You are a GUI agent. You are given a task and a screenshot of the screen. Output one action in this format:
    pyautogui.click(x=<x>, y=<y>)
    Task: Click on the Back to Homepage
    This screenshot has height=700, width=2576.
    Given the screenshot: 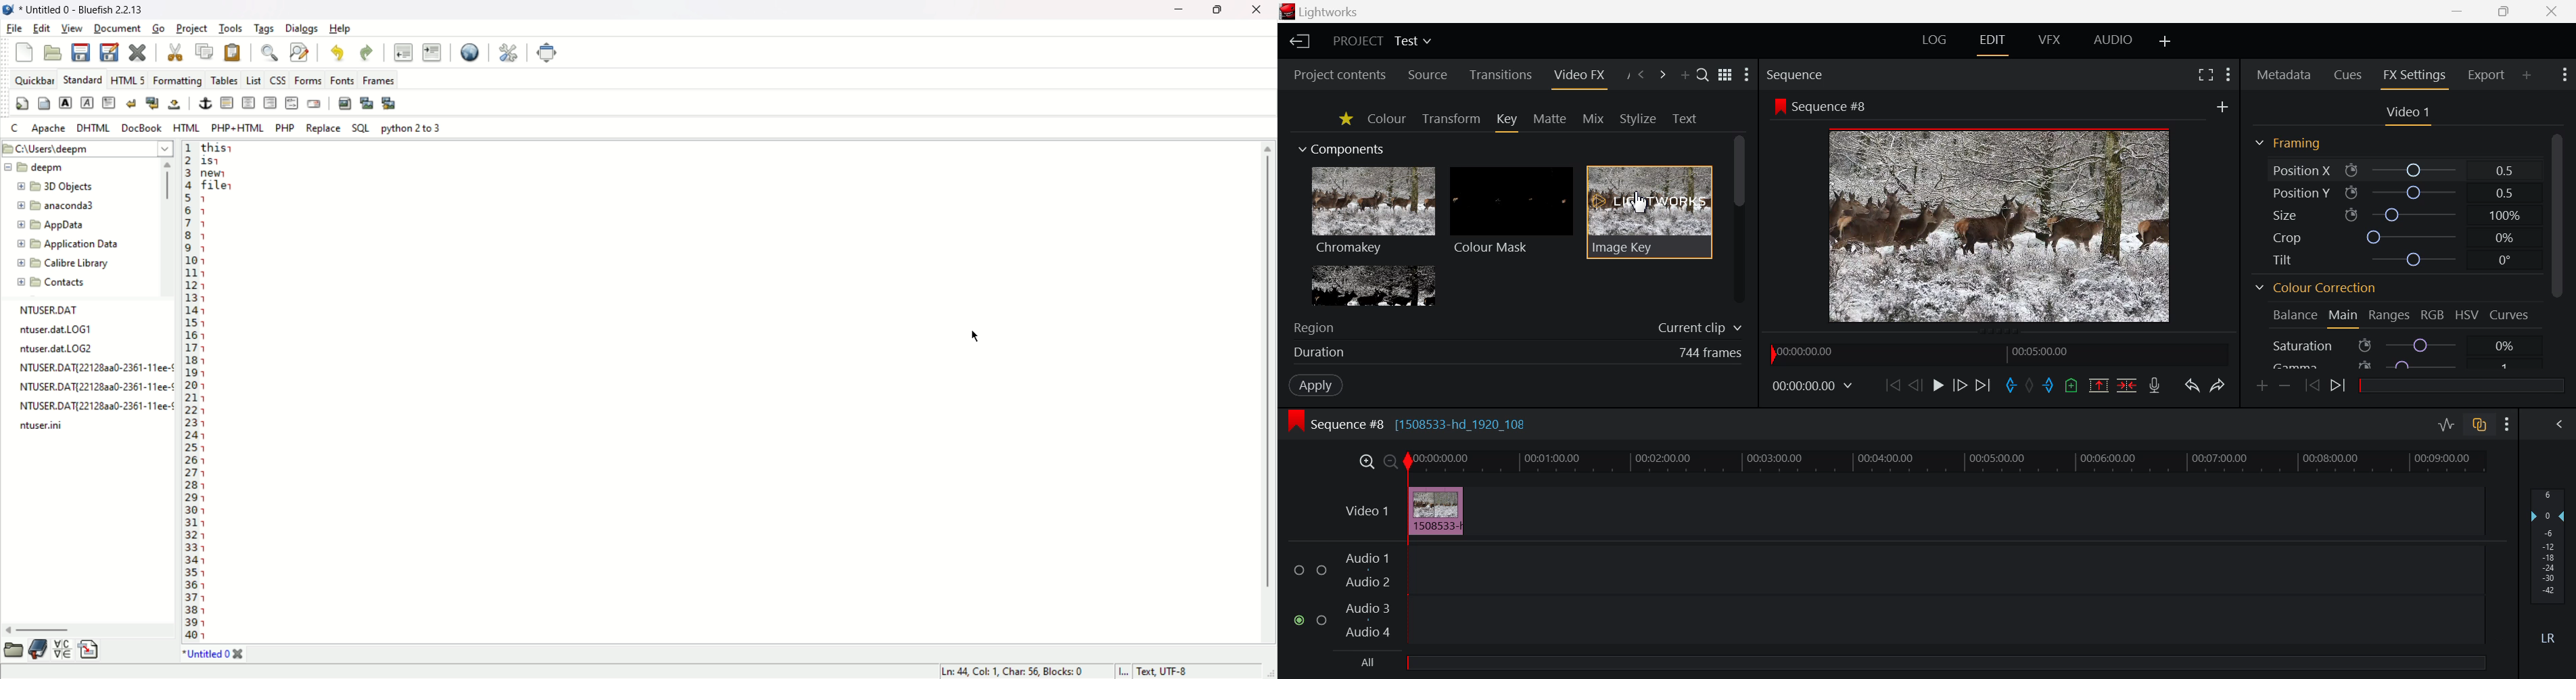 What is the action you would take?
    pyautogui.click(x=1296, y=41)
    